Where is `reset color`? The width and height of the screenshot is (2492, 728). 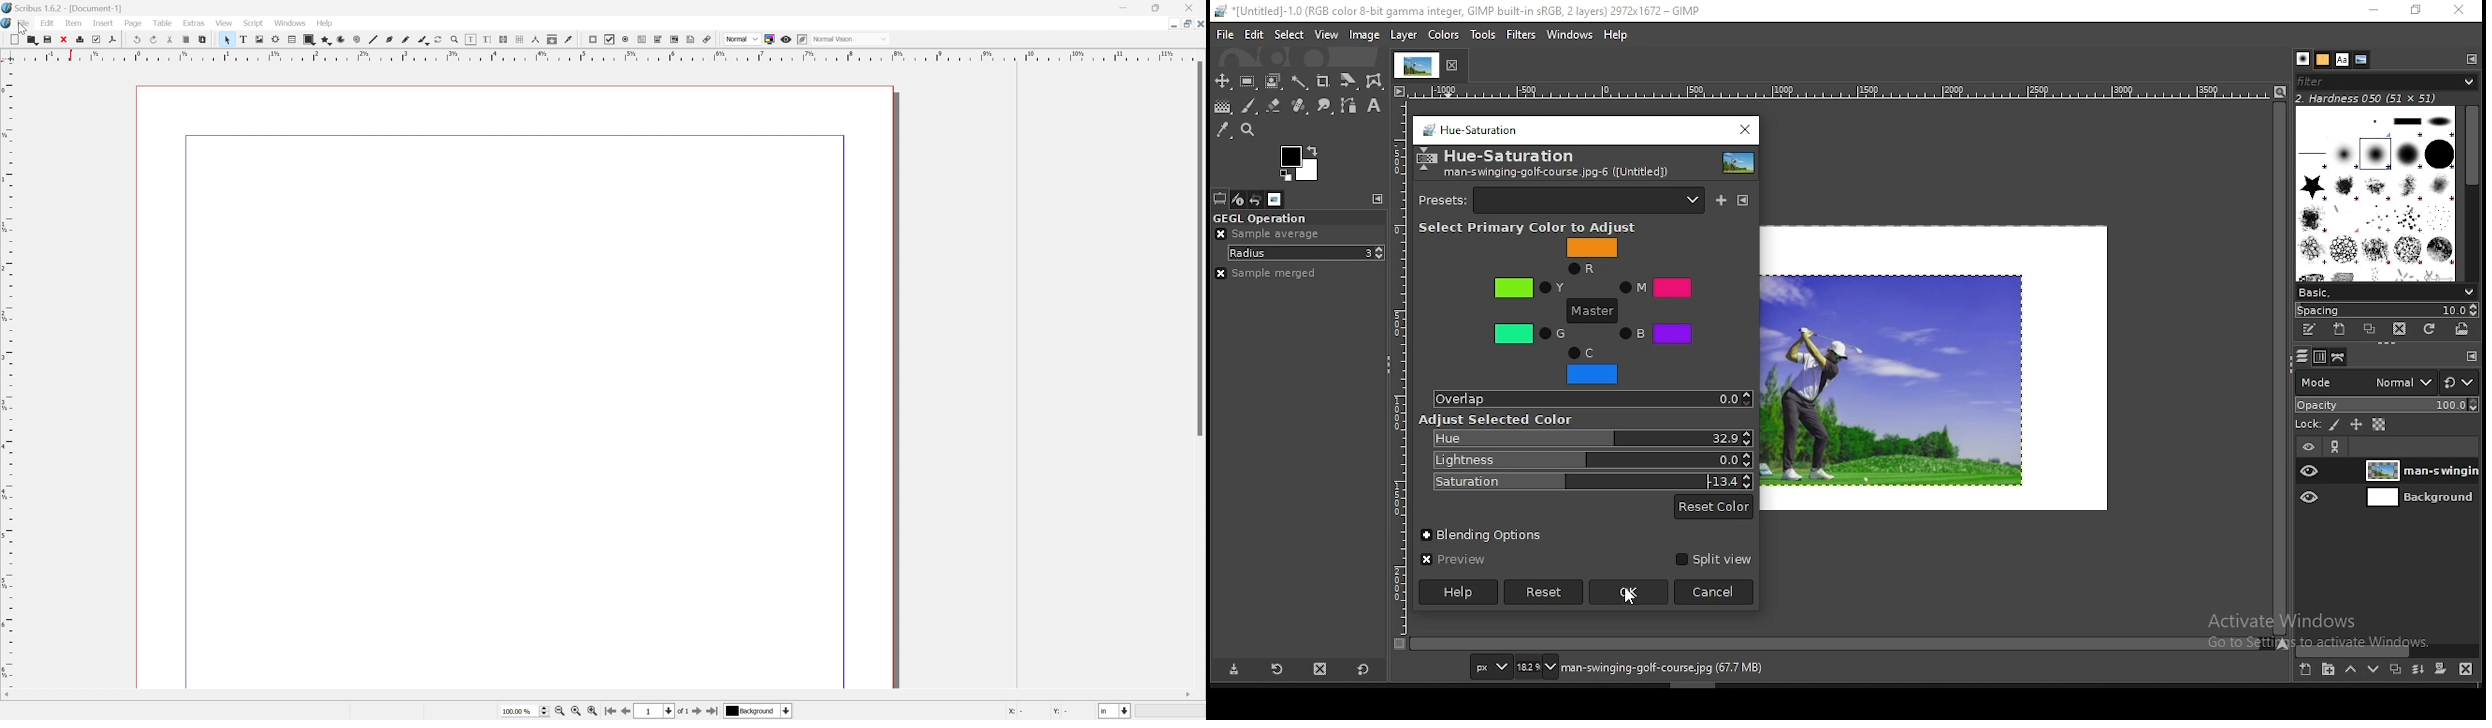 reset color is located at coordinates (1714, 507).